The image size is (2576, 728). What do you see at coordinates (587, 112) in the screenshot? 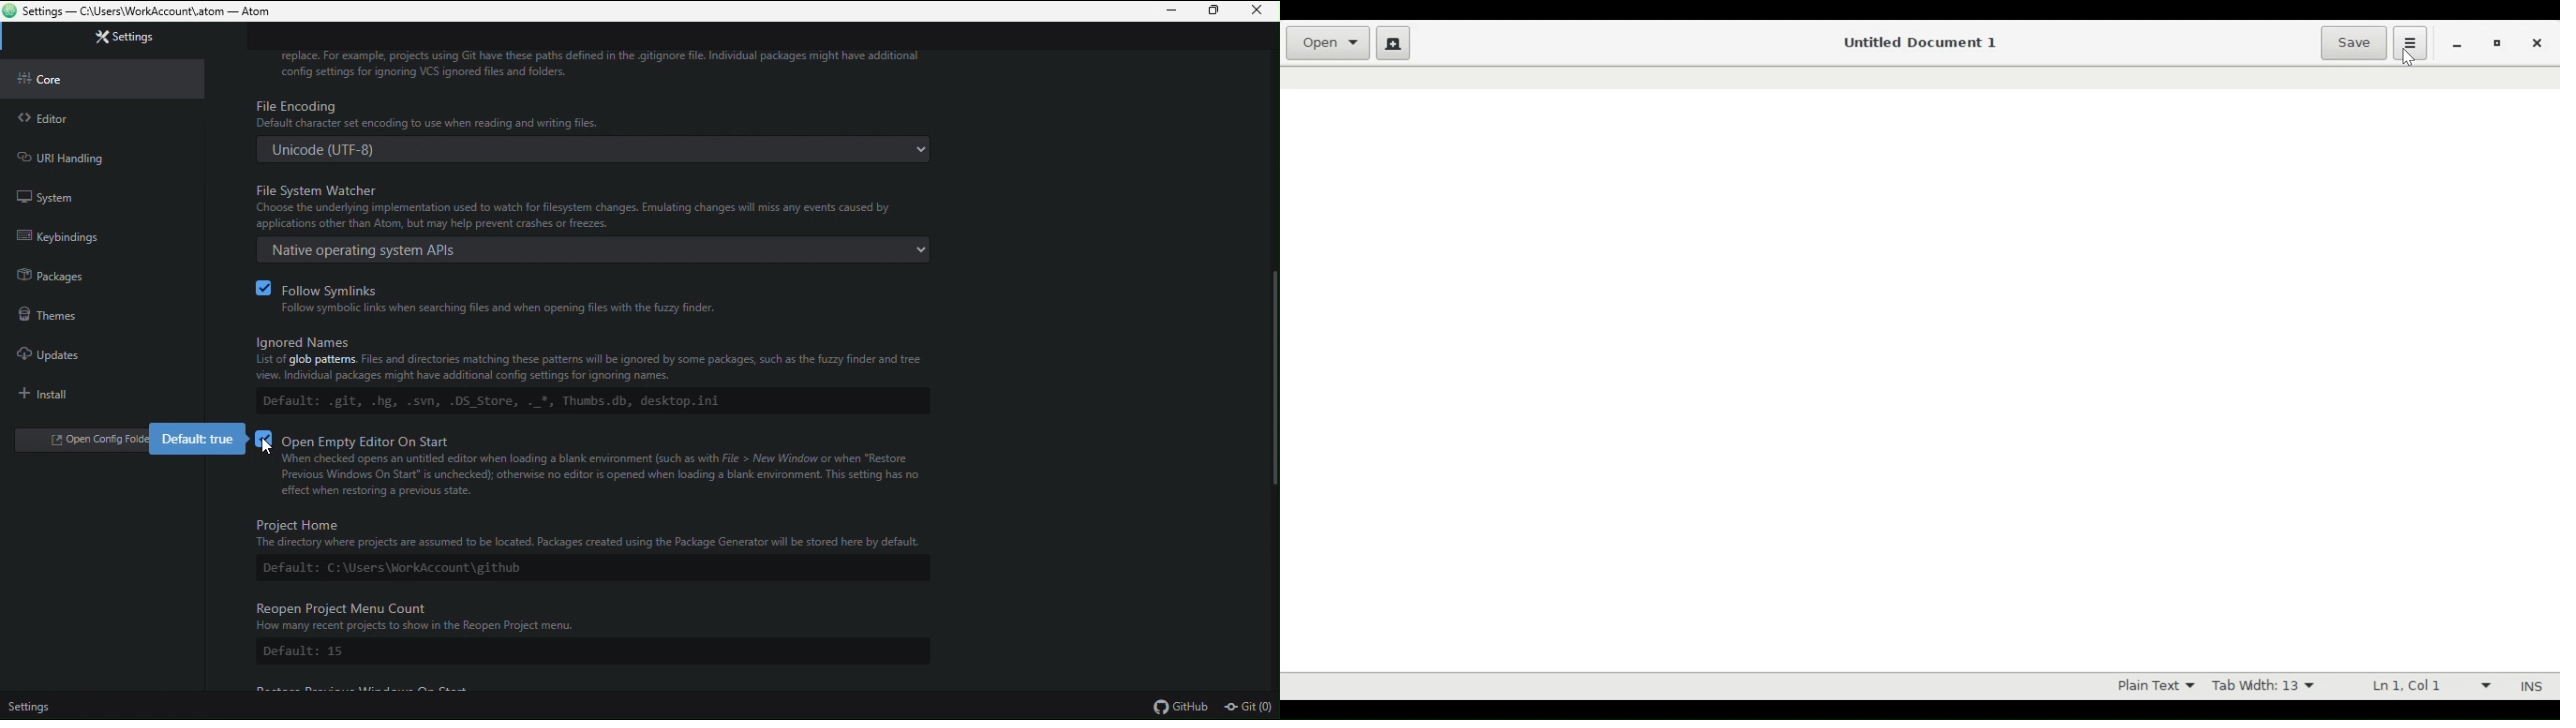
I see `file encoding` at bounding box center [587, 112].